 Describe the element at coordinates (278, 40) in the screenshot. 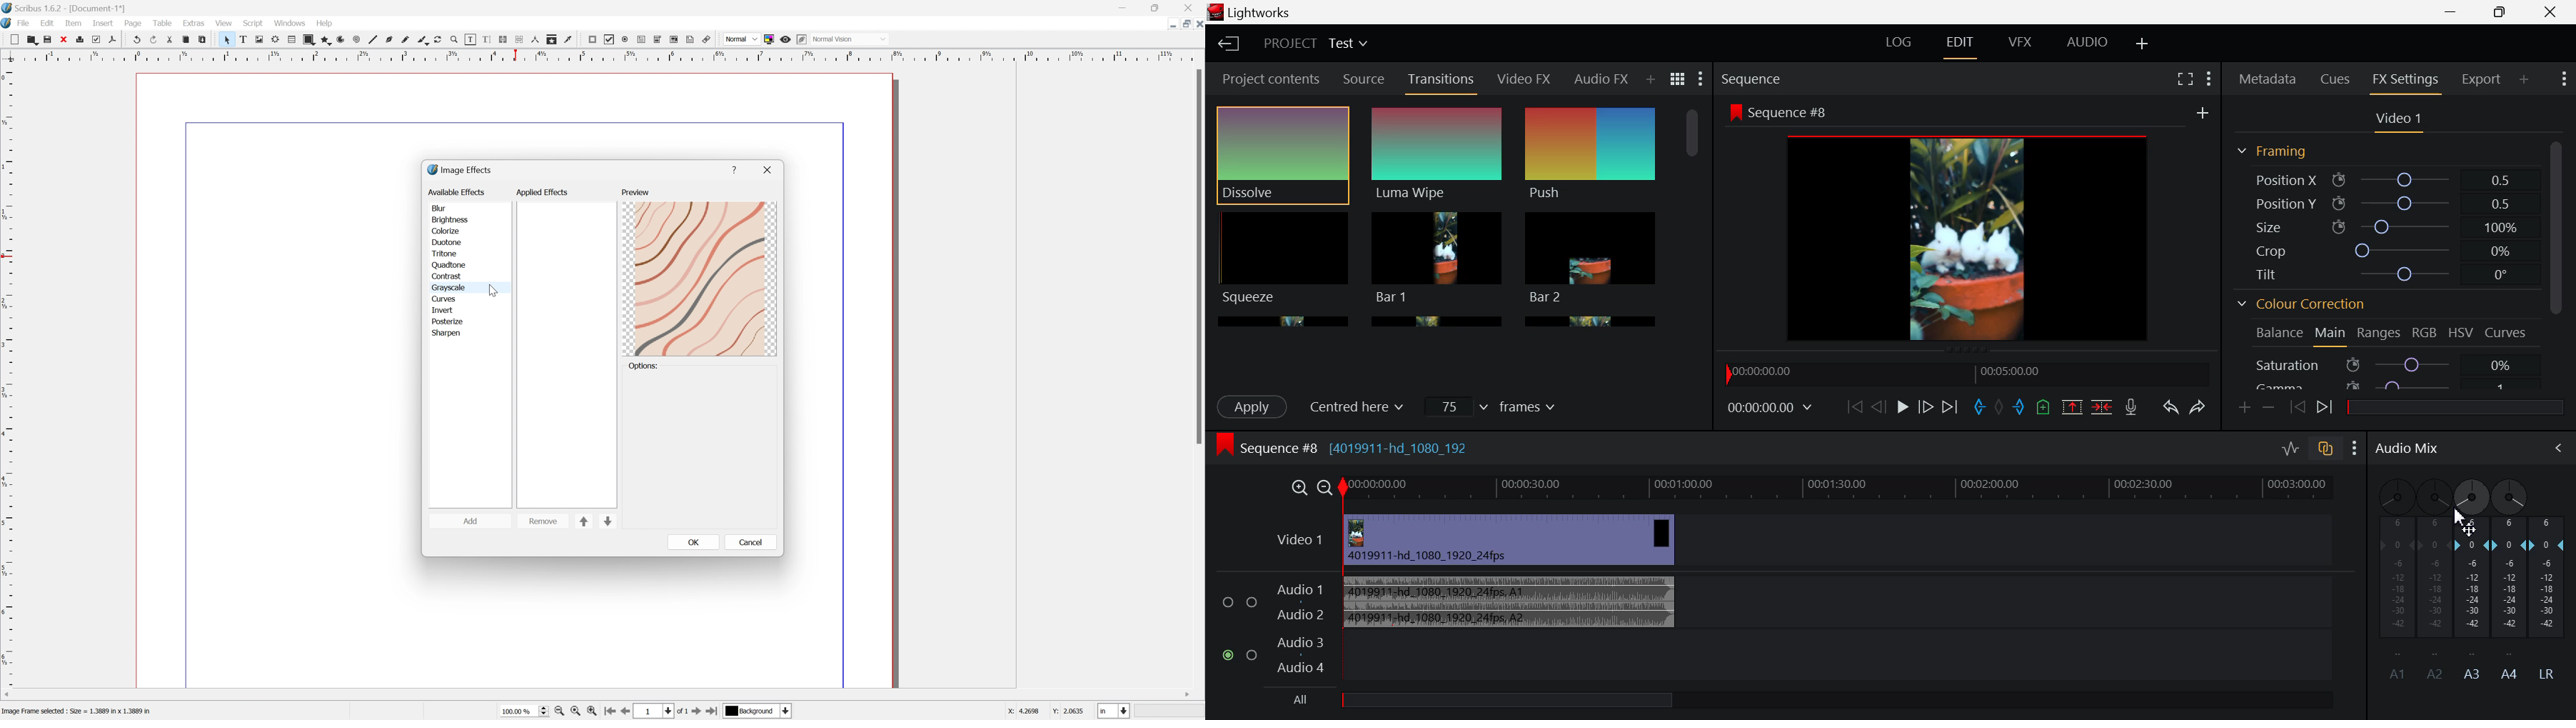

I see `Render frame` at that location.